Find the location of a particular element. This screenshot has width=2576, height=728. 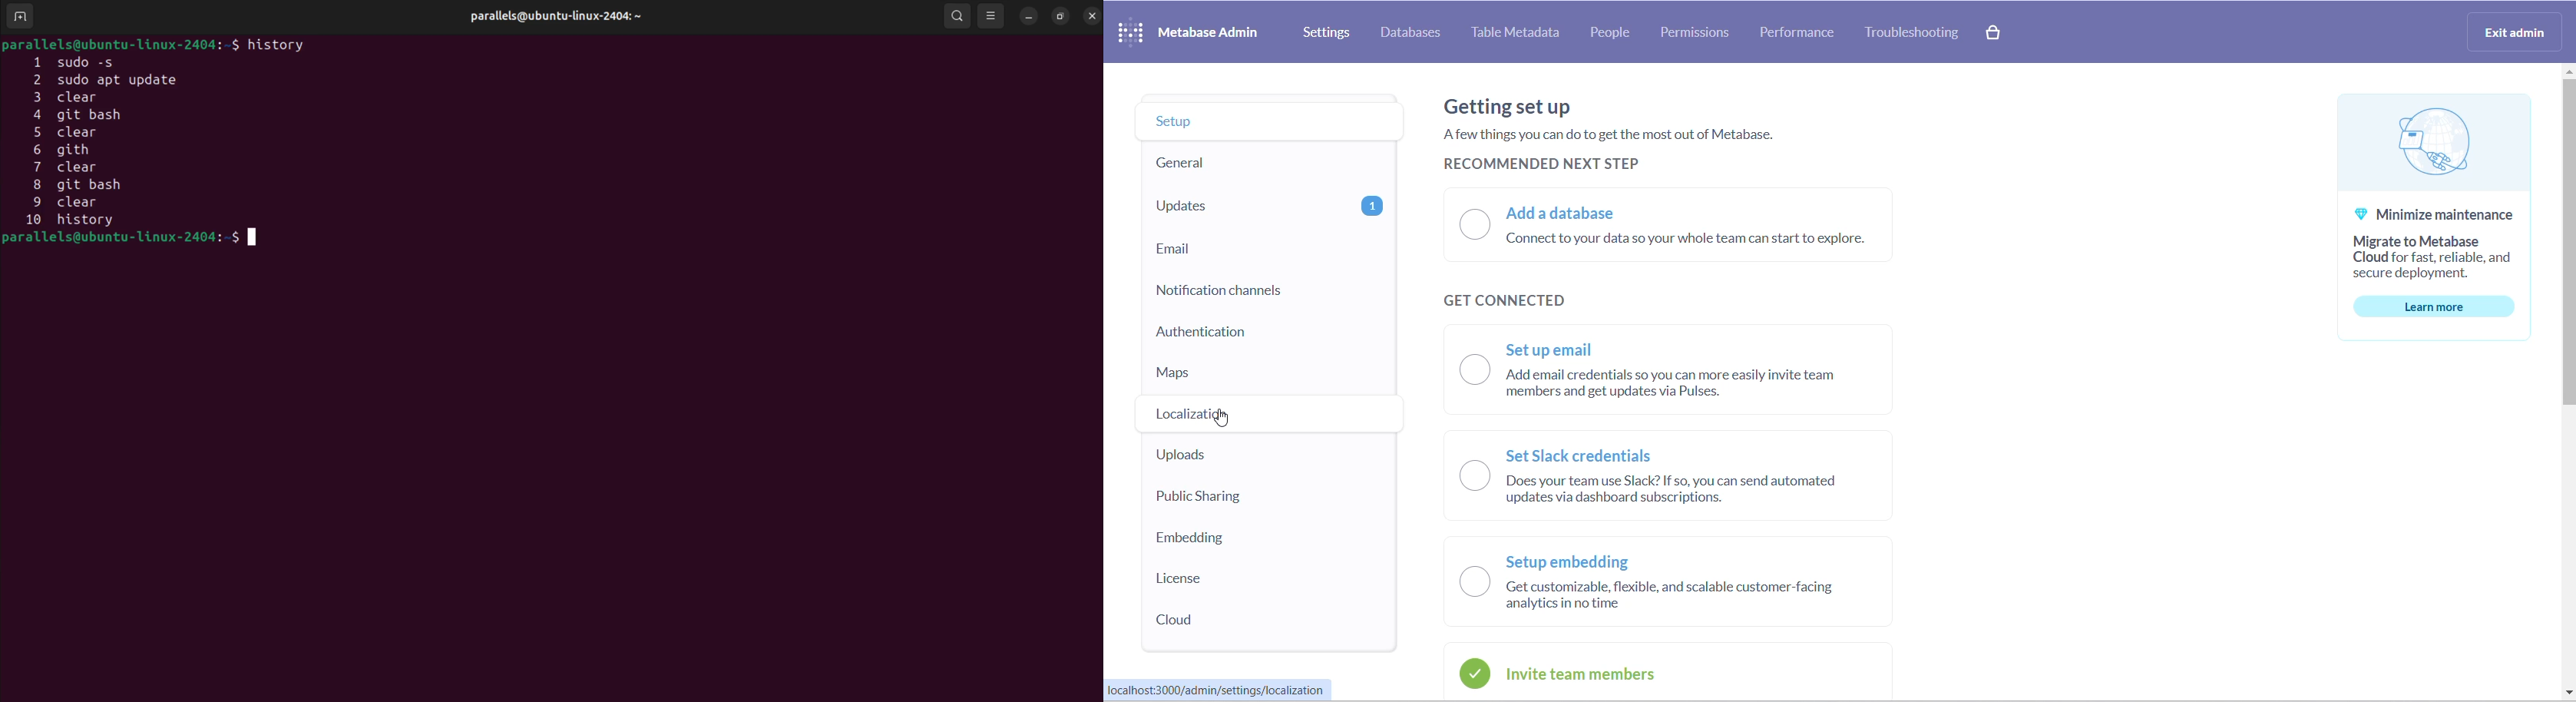

resize is located at coordinates (1060, 15).